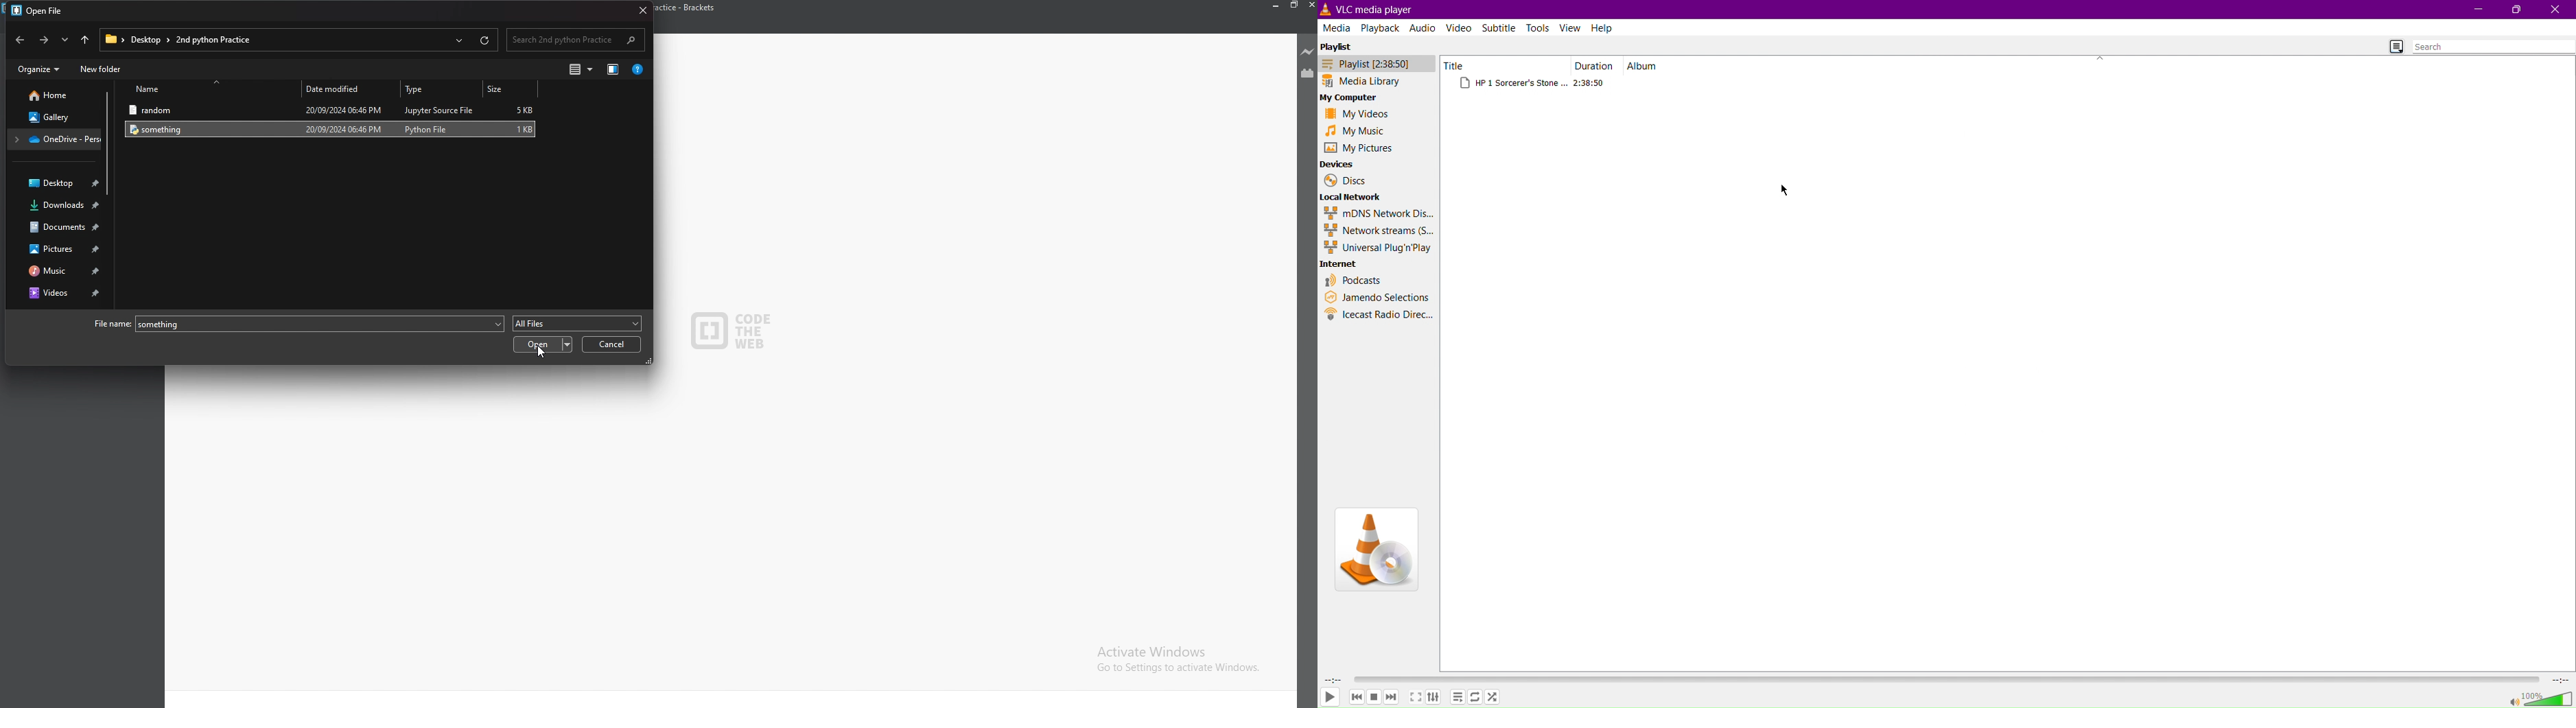  I want to click on close, so click(640, 10).